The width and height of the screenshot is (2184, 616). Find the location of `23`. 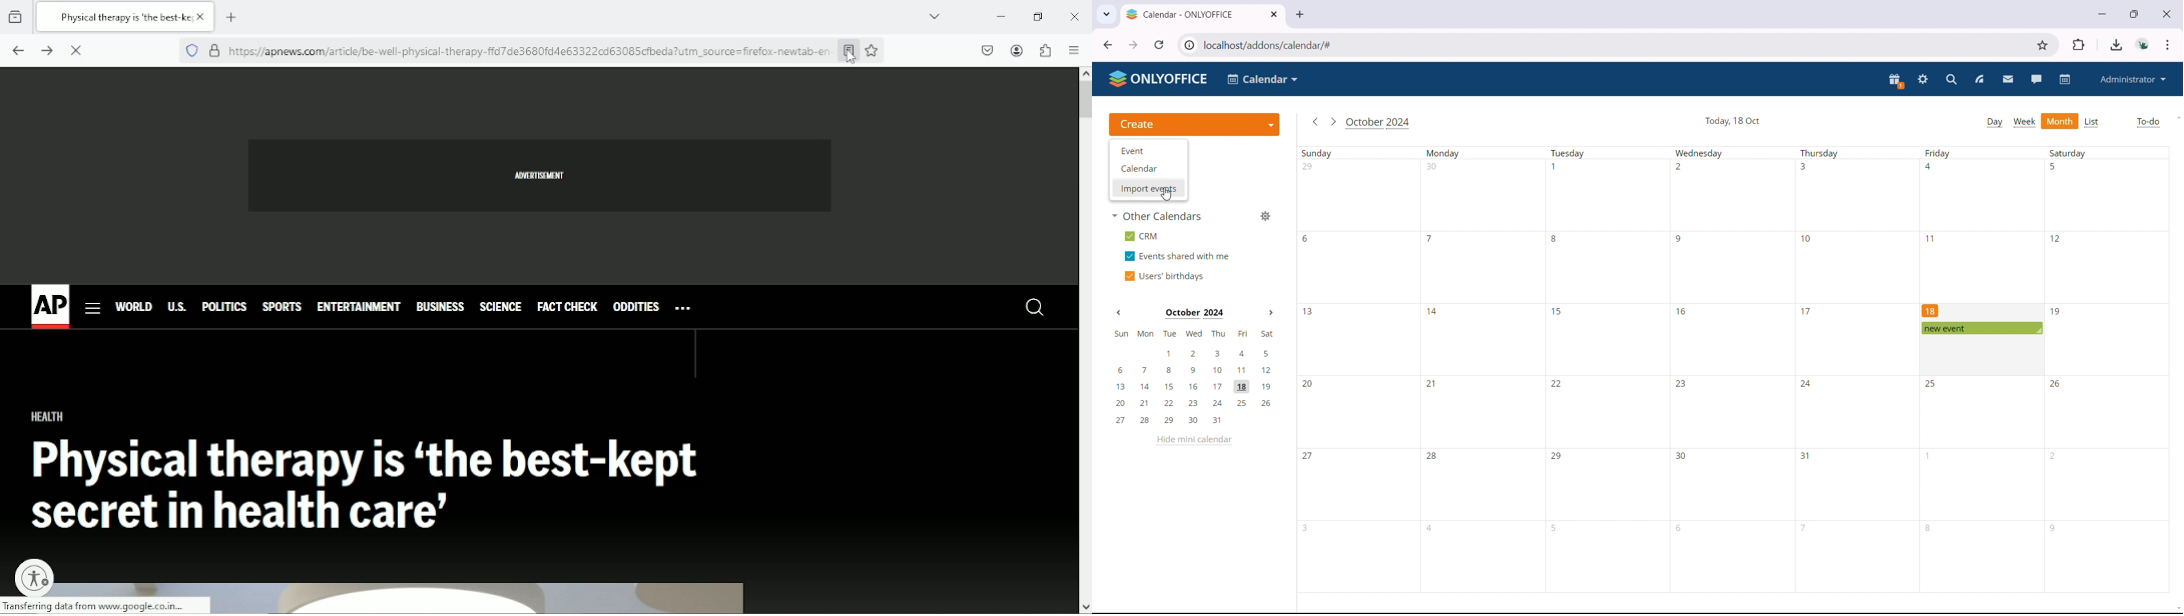

23 is located at coordinates (1681, 385).